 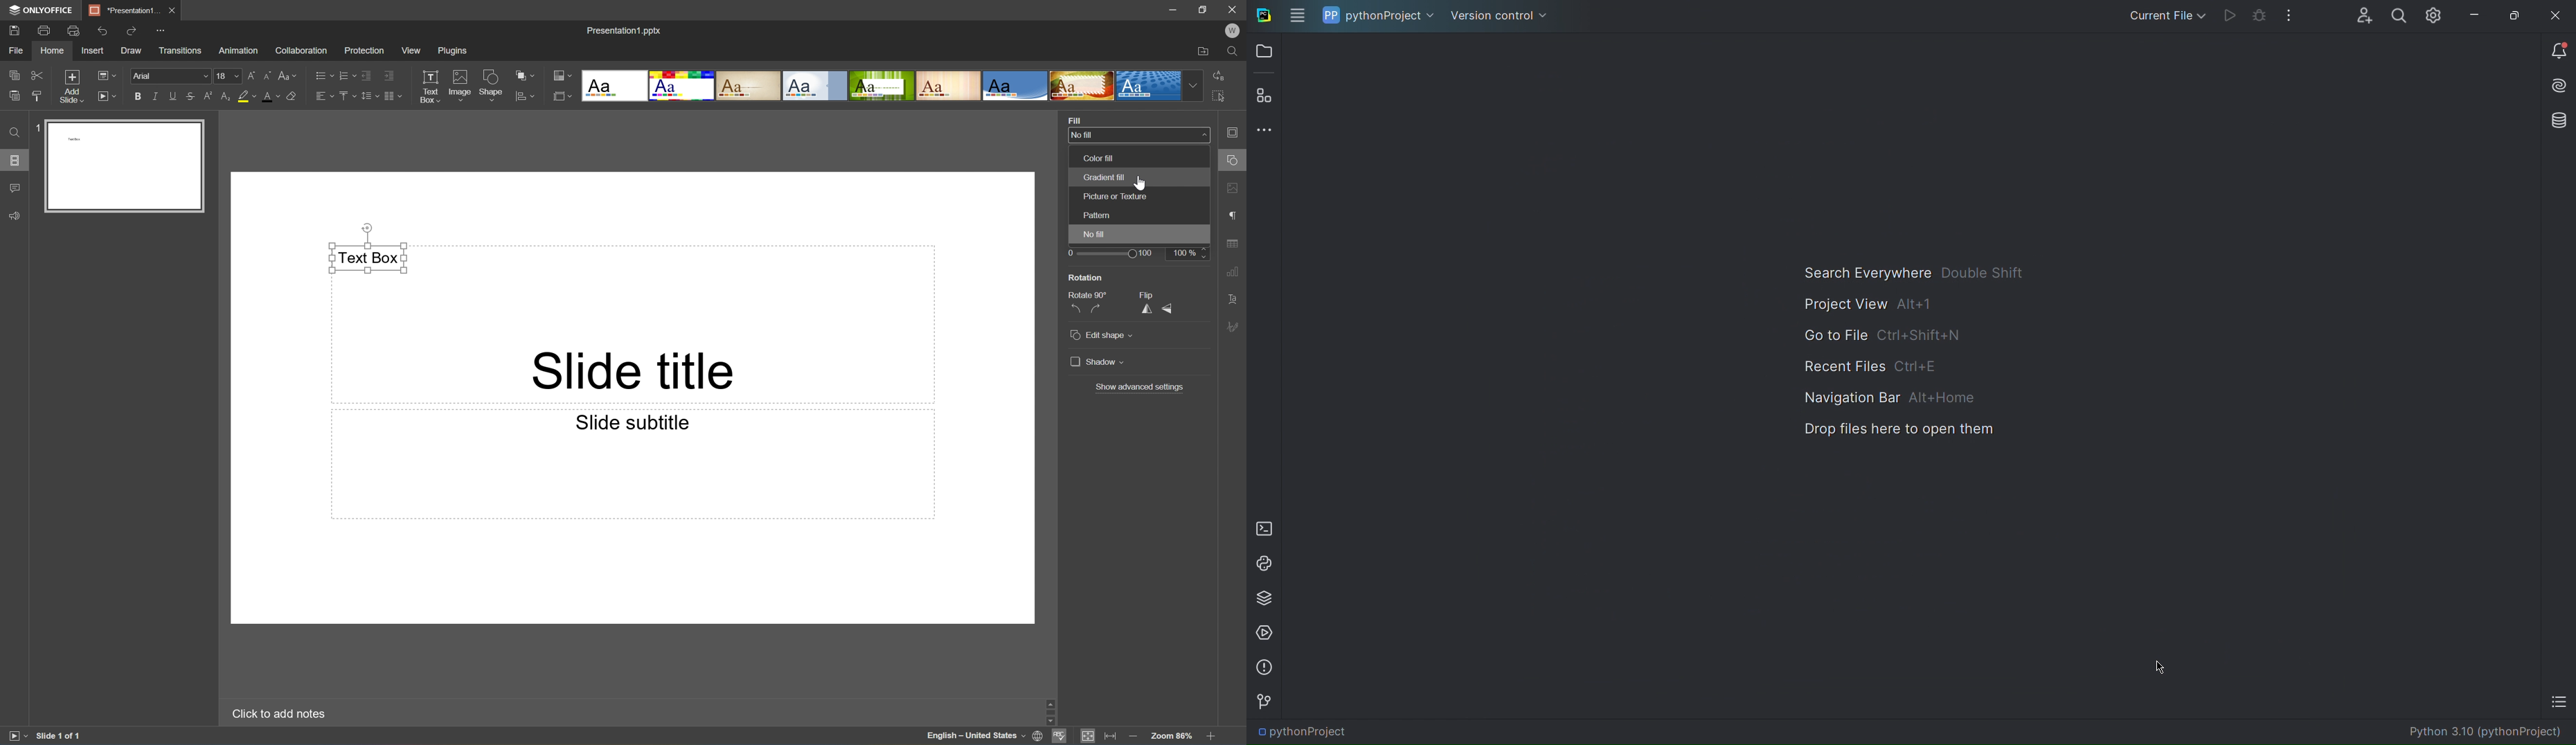 I want to click on 1, so click(x=38, y=126).